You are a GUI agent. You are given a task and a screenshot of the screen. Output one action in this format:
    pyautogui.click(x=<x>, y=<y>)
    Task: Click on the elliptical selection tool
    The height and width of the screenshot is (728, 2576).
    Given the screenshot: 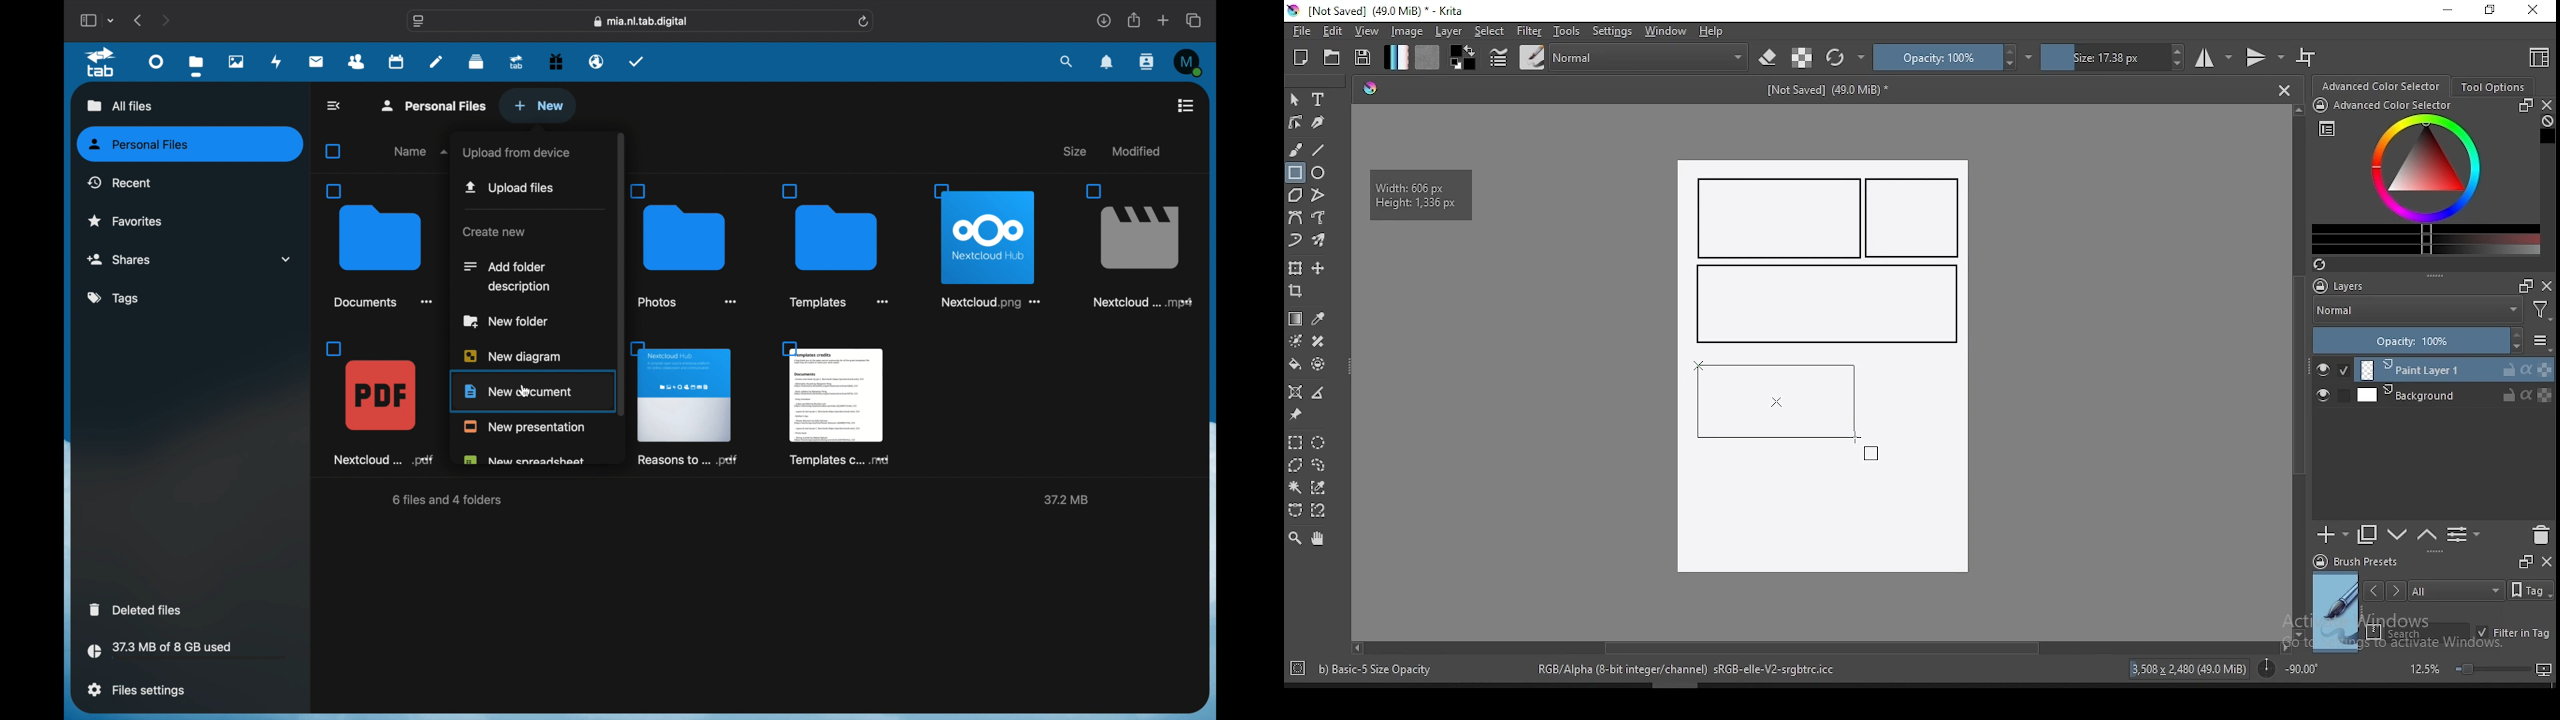 What is the action you would take?
    pyautogui.click(x=1318, y=443)
    